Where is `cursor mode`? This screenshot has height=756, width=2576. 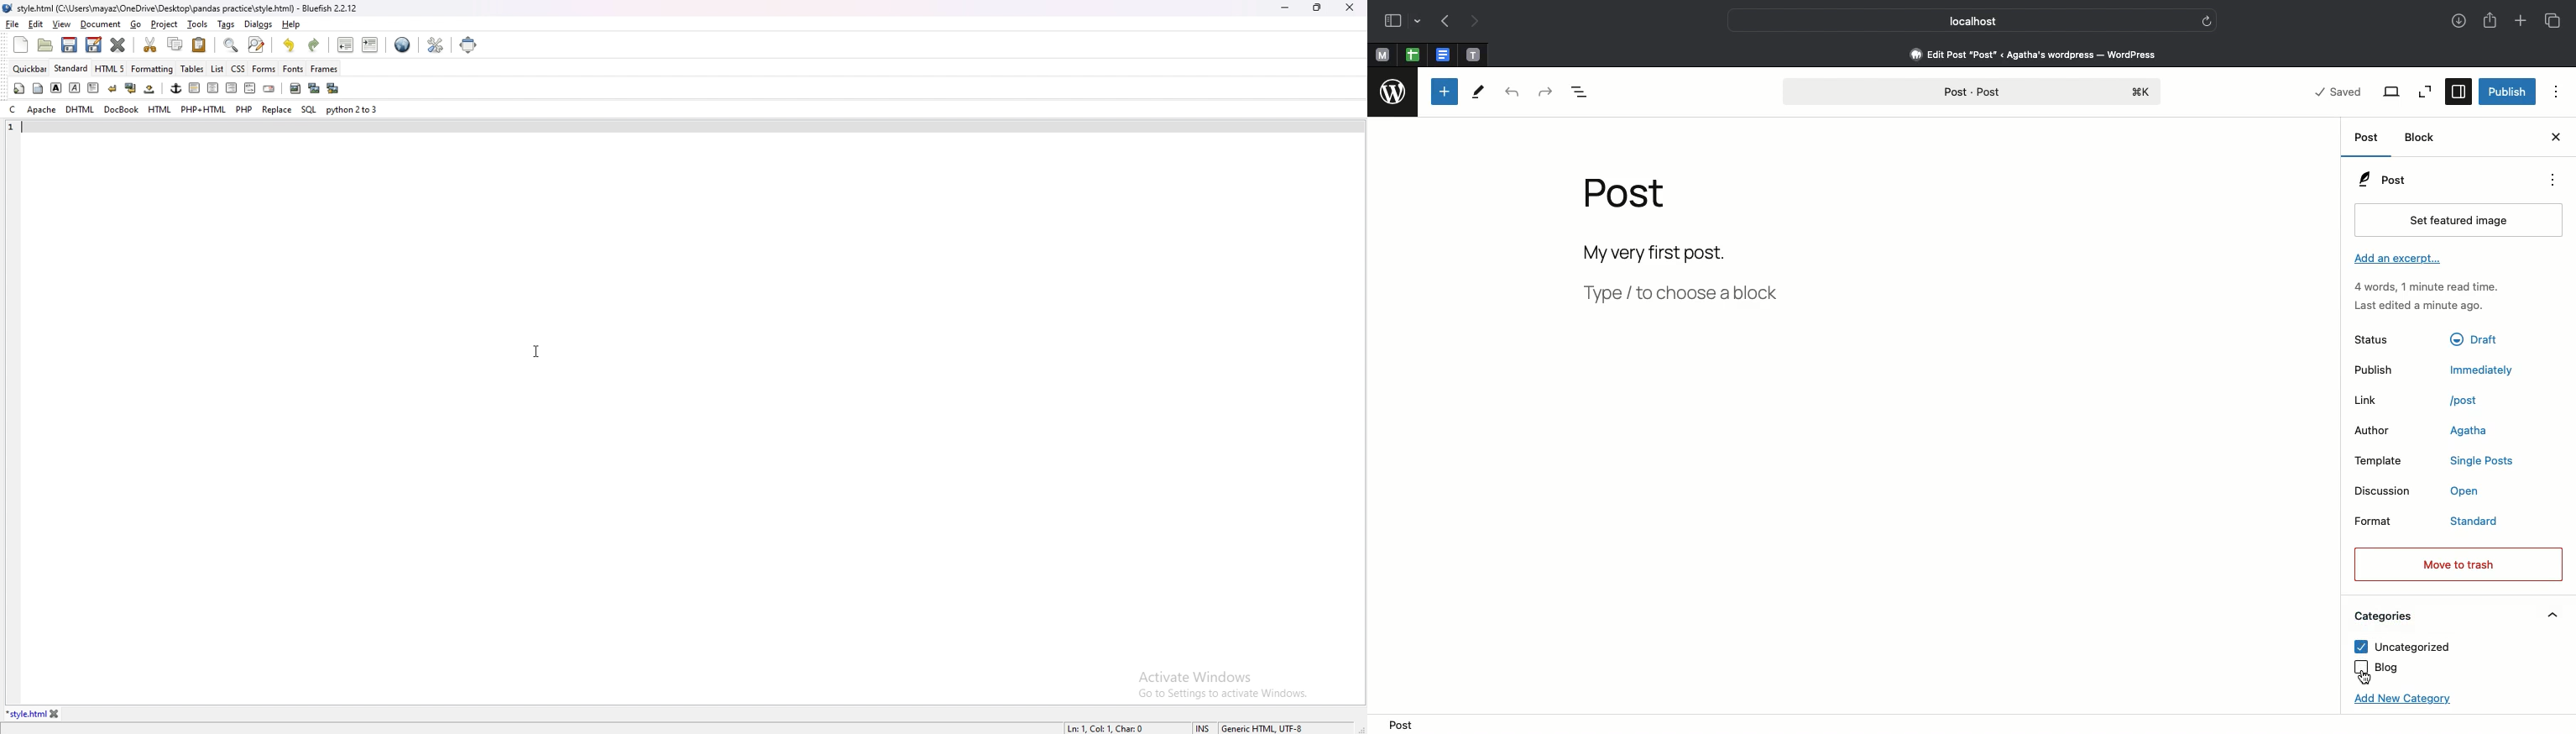
cursor mode is located at coordinates (1203, 728).